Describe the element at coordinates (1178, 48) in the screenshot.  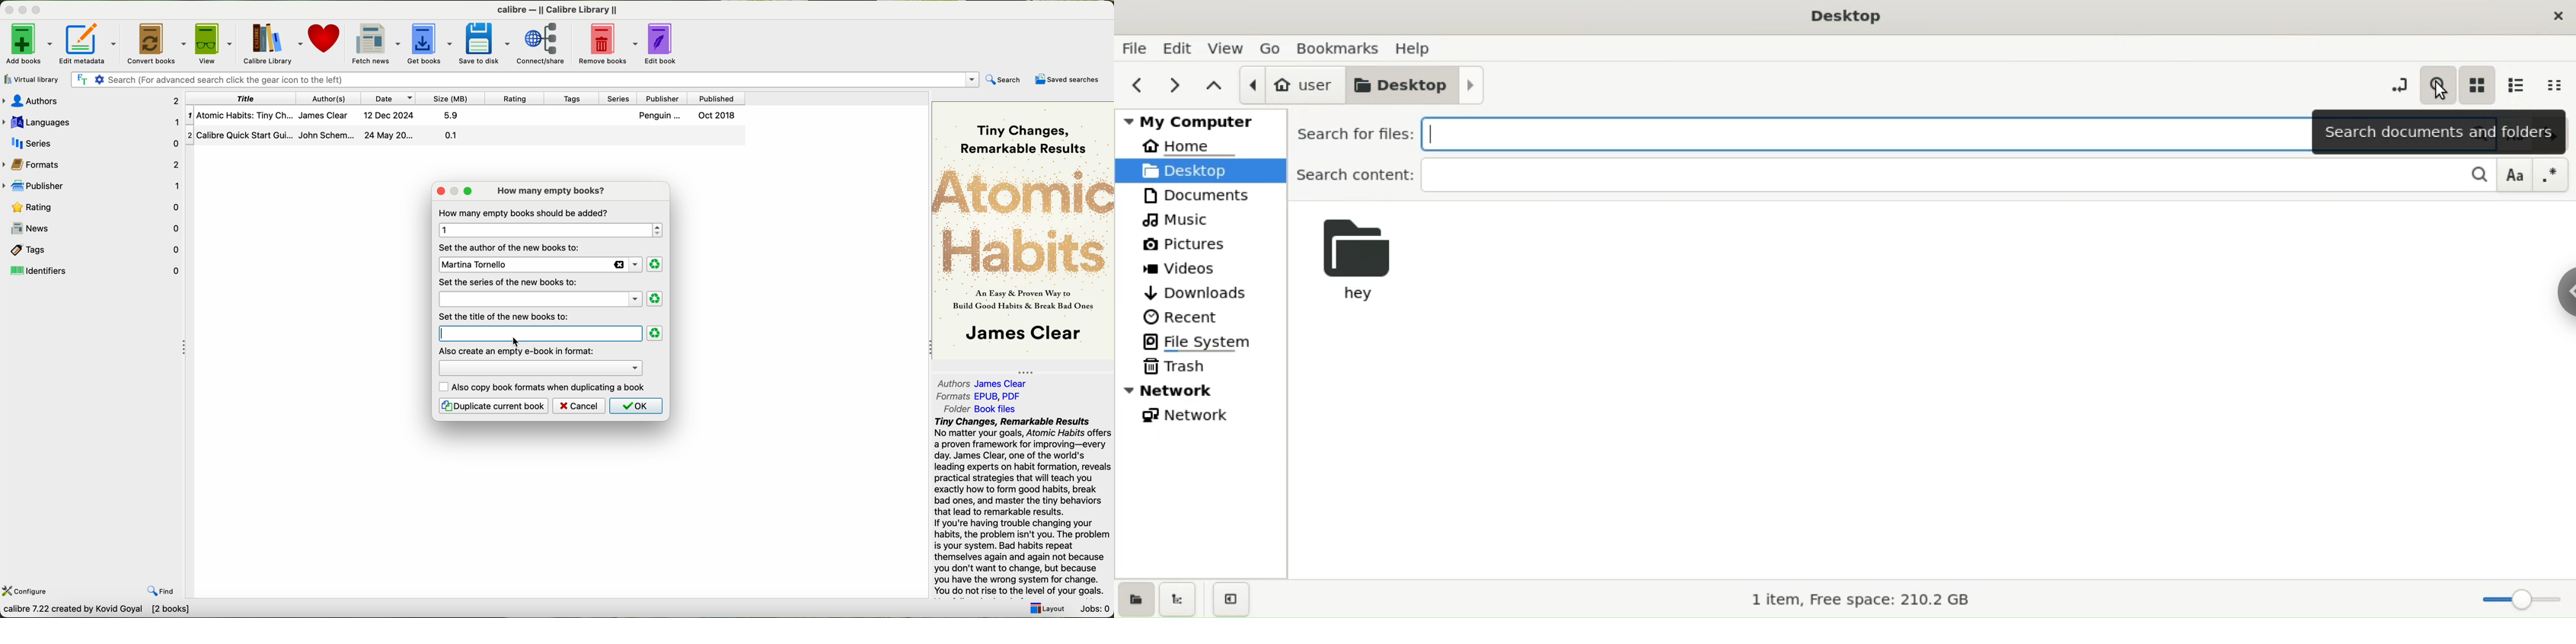
I see `edit` at that location.